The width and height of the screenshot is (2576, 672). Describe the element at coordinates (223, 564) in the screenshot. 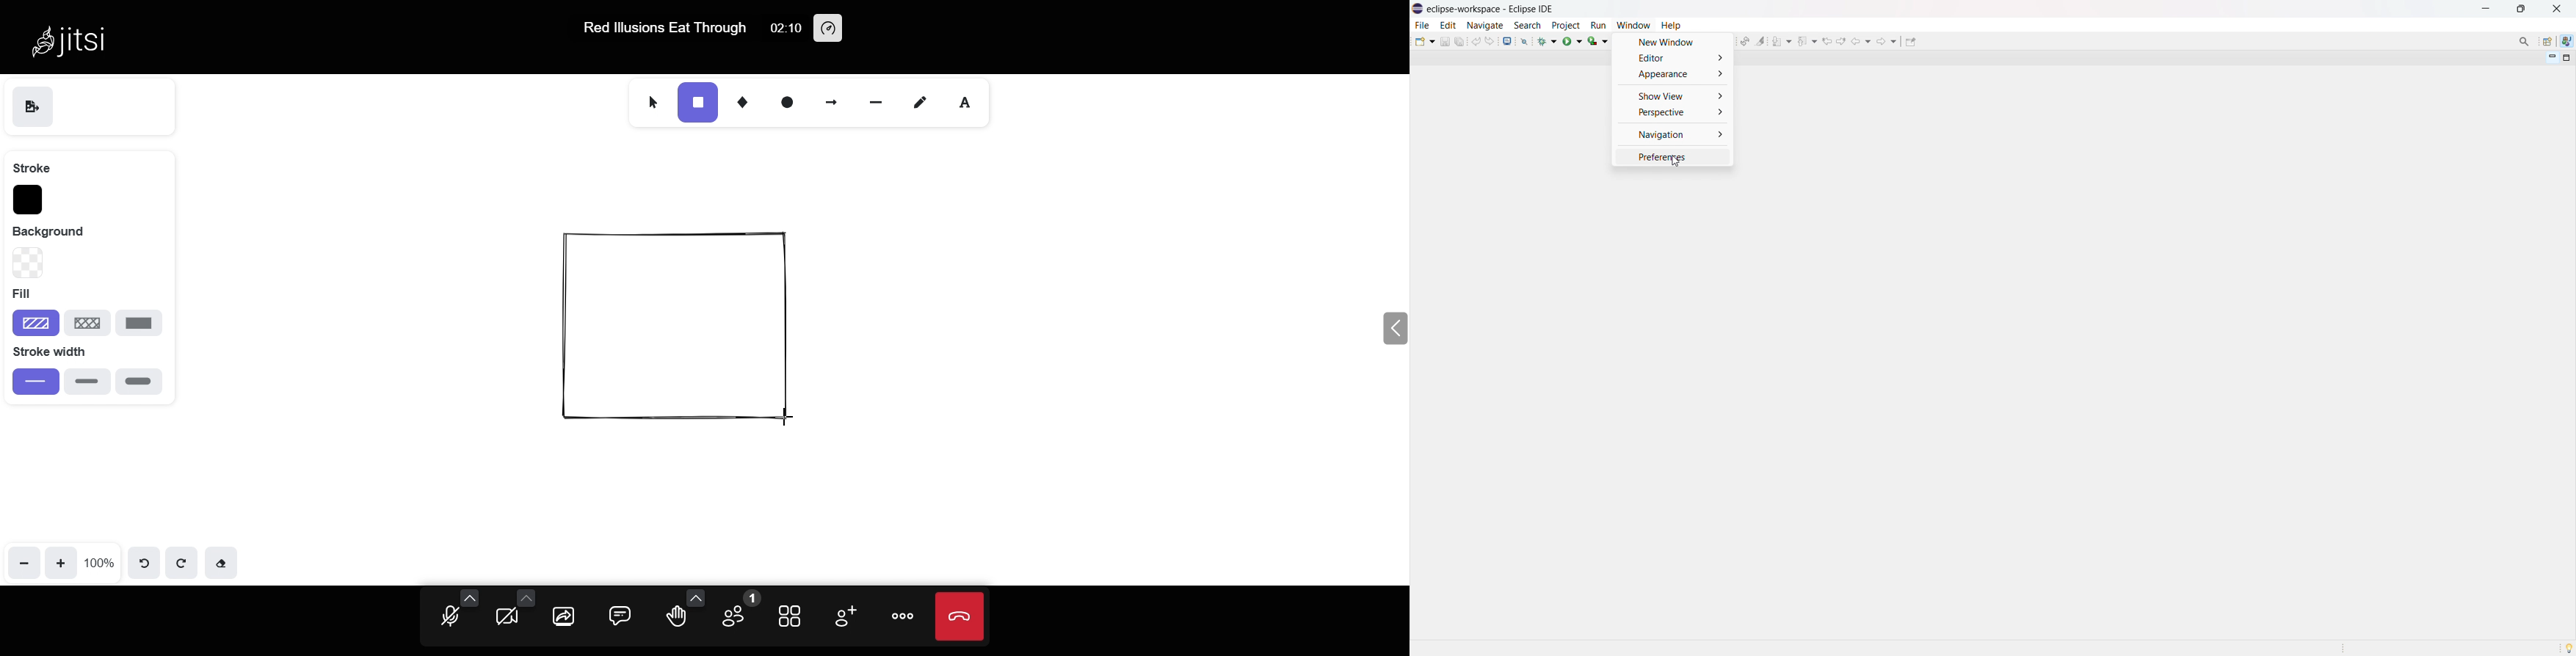

I see `eraser` at that location.